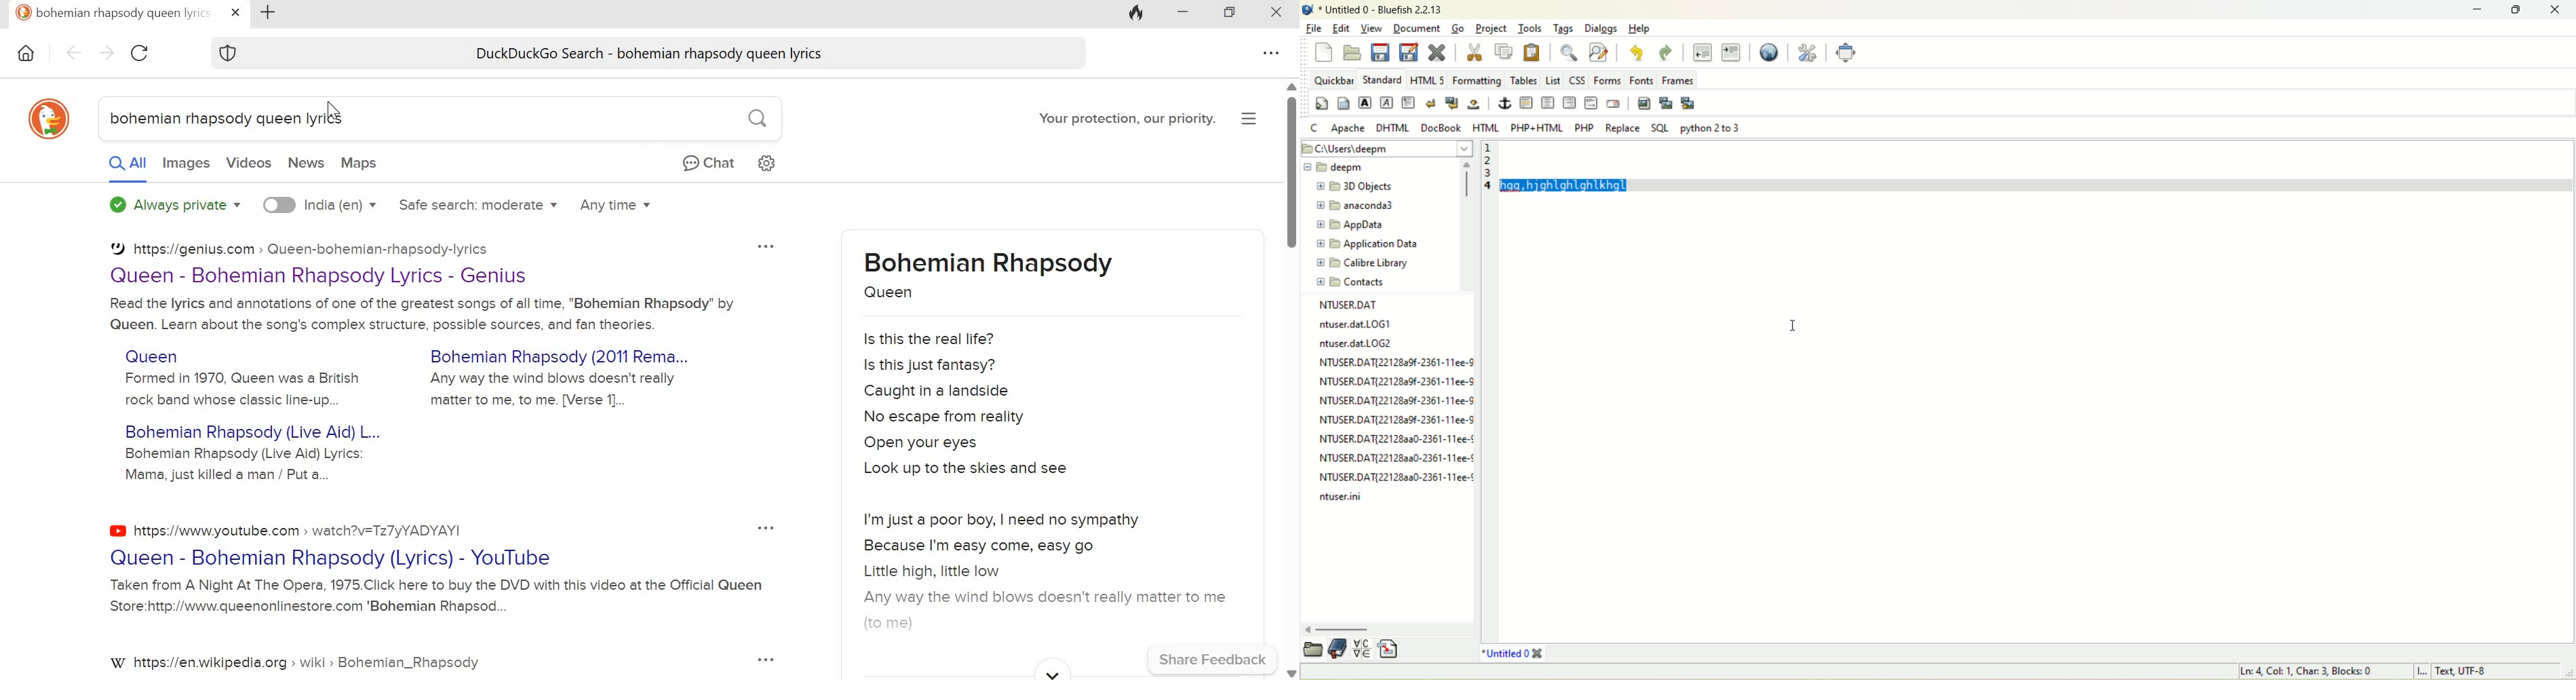 This screenshot has height=700, width=2576. I want to click on DuckDuckGo Search - bohemian rhapsody queen lyrics, so click(644, 54).